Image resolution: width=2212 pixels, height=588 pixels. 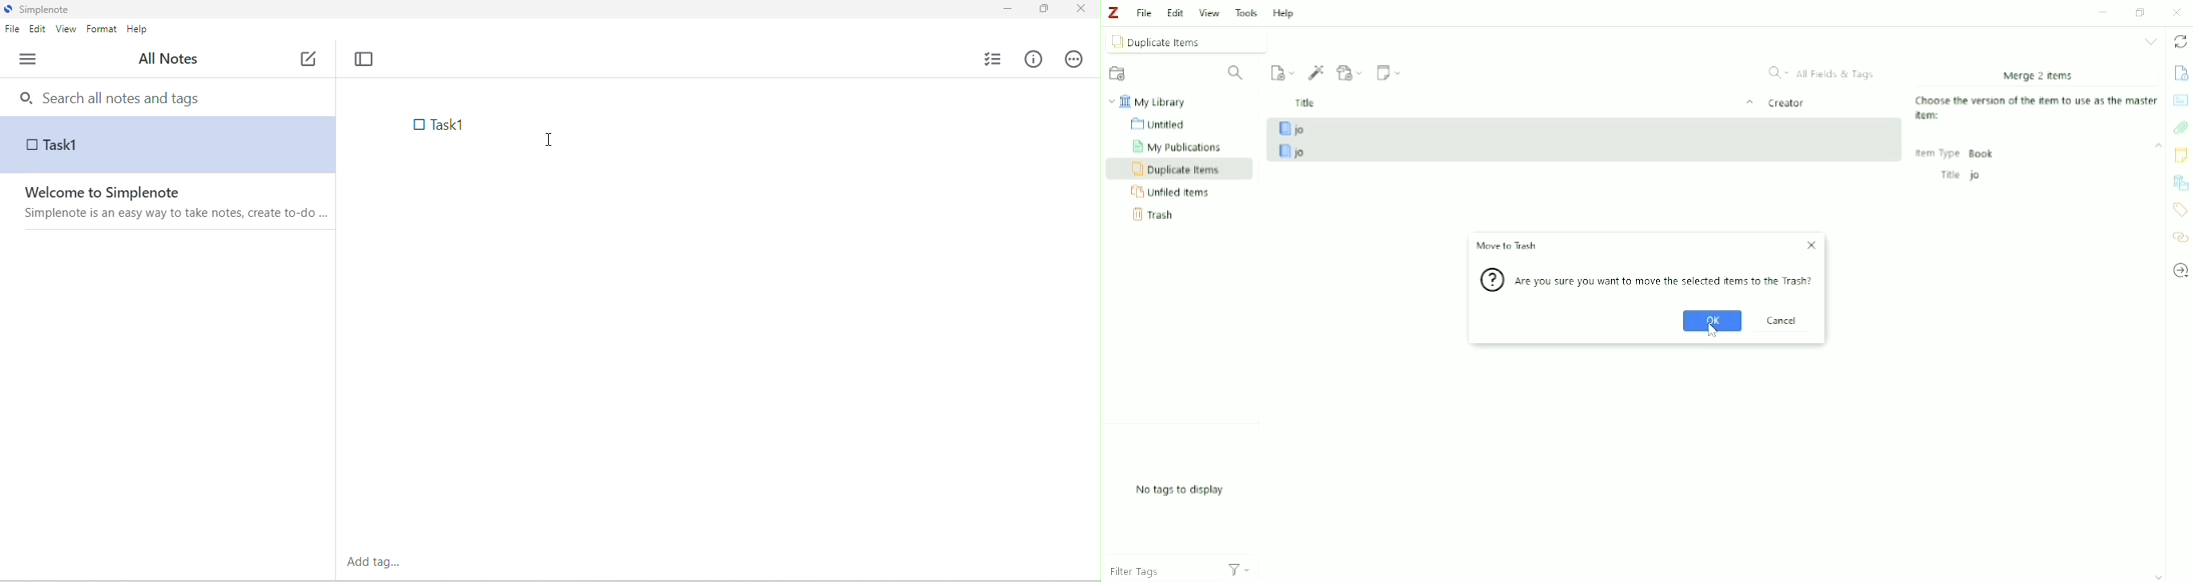 I want to click on OK, so click(x=1711, y=320).